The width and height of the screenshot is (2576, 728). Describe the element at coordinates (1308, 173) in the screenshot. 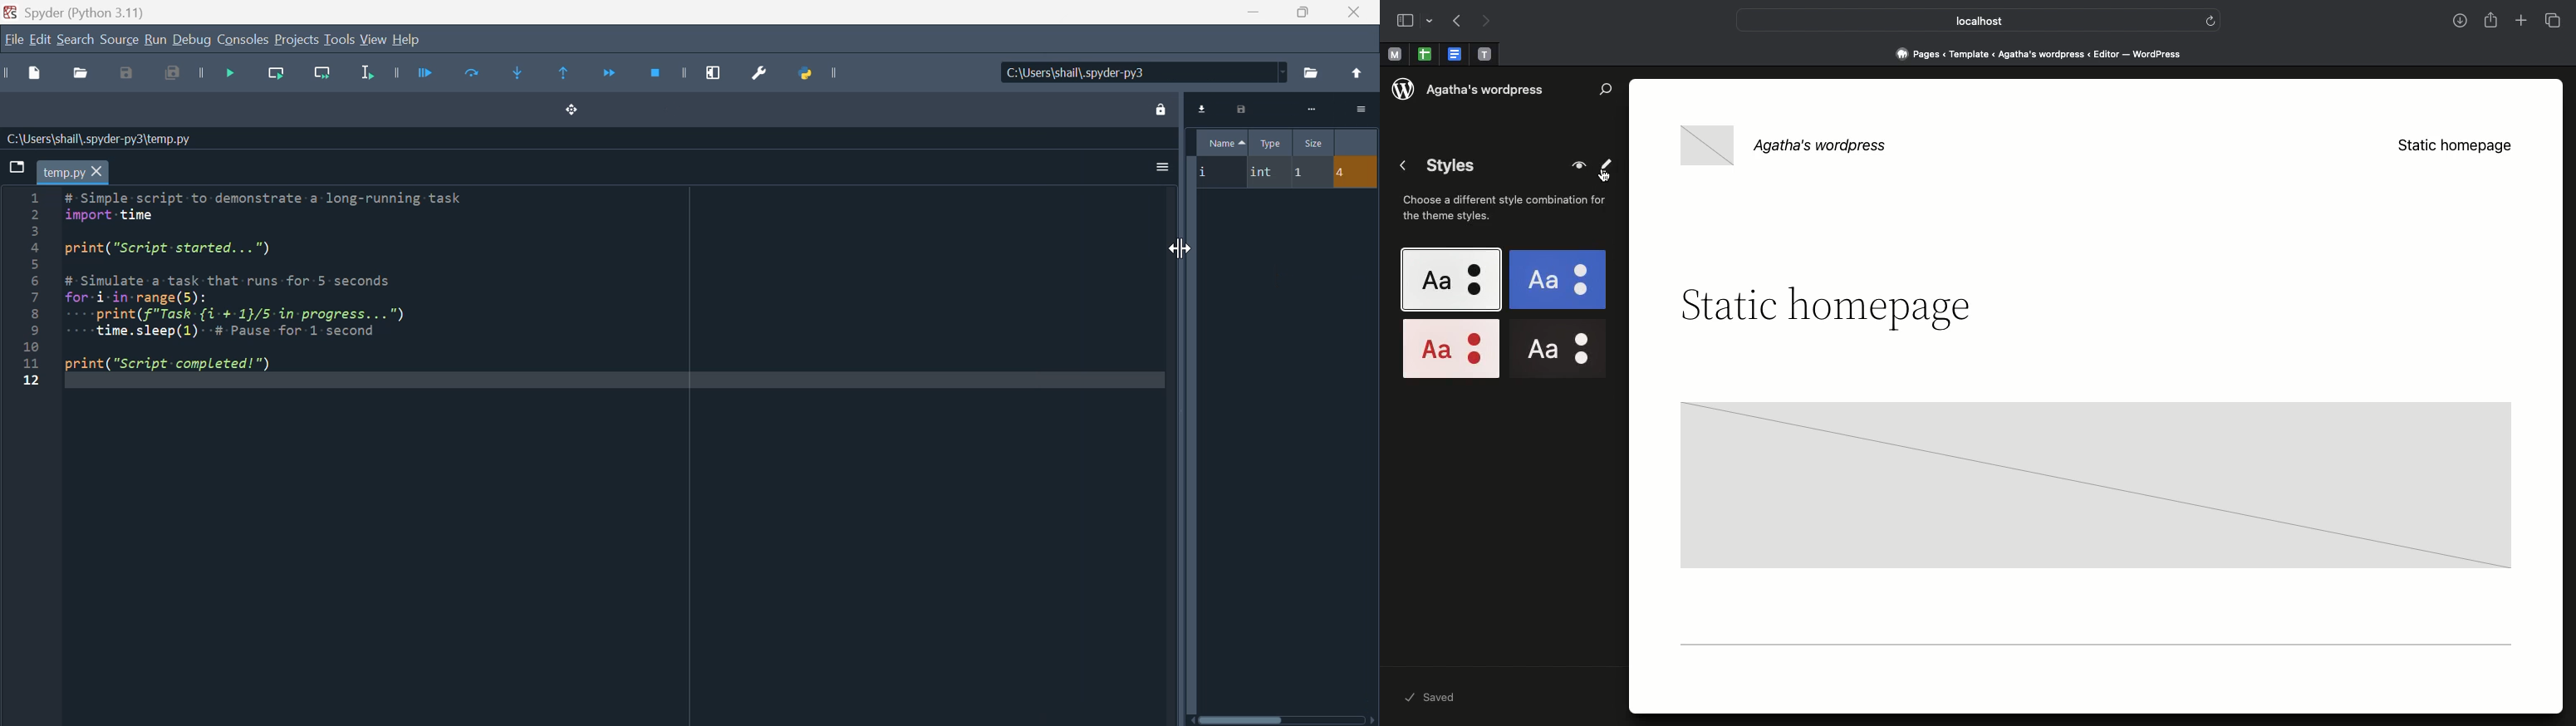

I see `1` at that location.